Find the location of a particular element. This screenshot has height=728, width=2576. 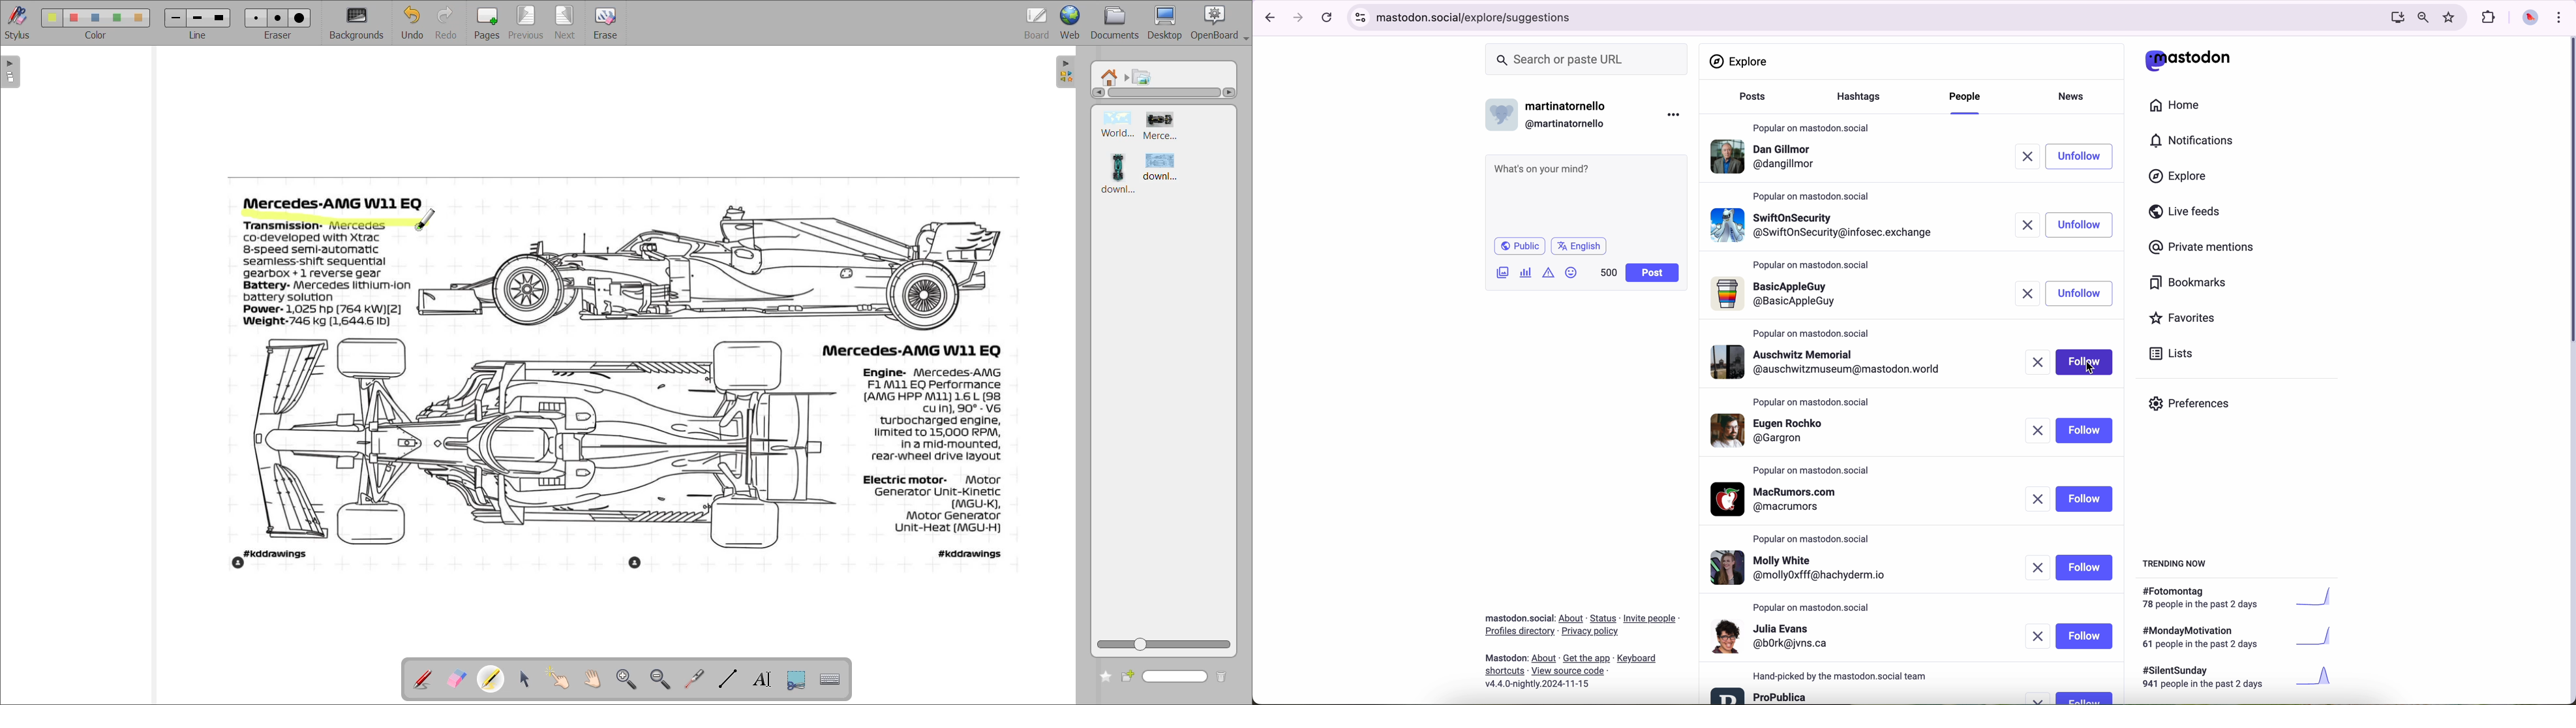

hasgtags is located at coordinates (1865, 98).